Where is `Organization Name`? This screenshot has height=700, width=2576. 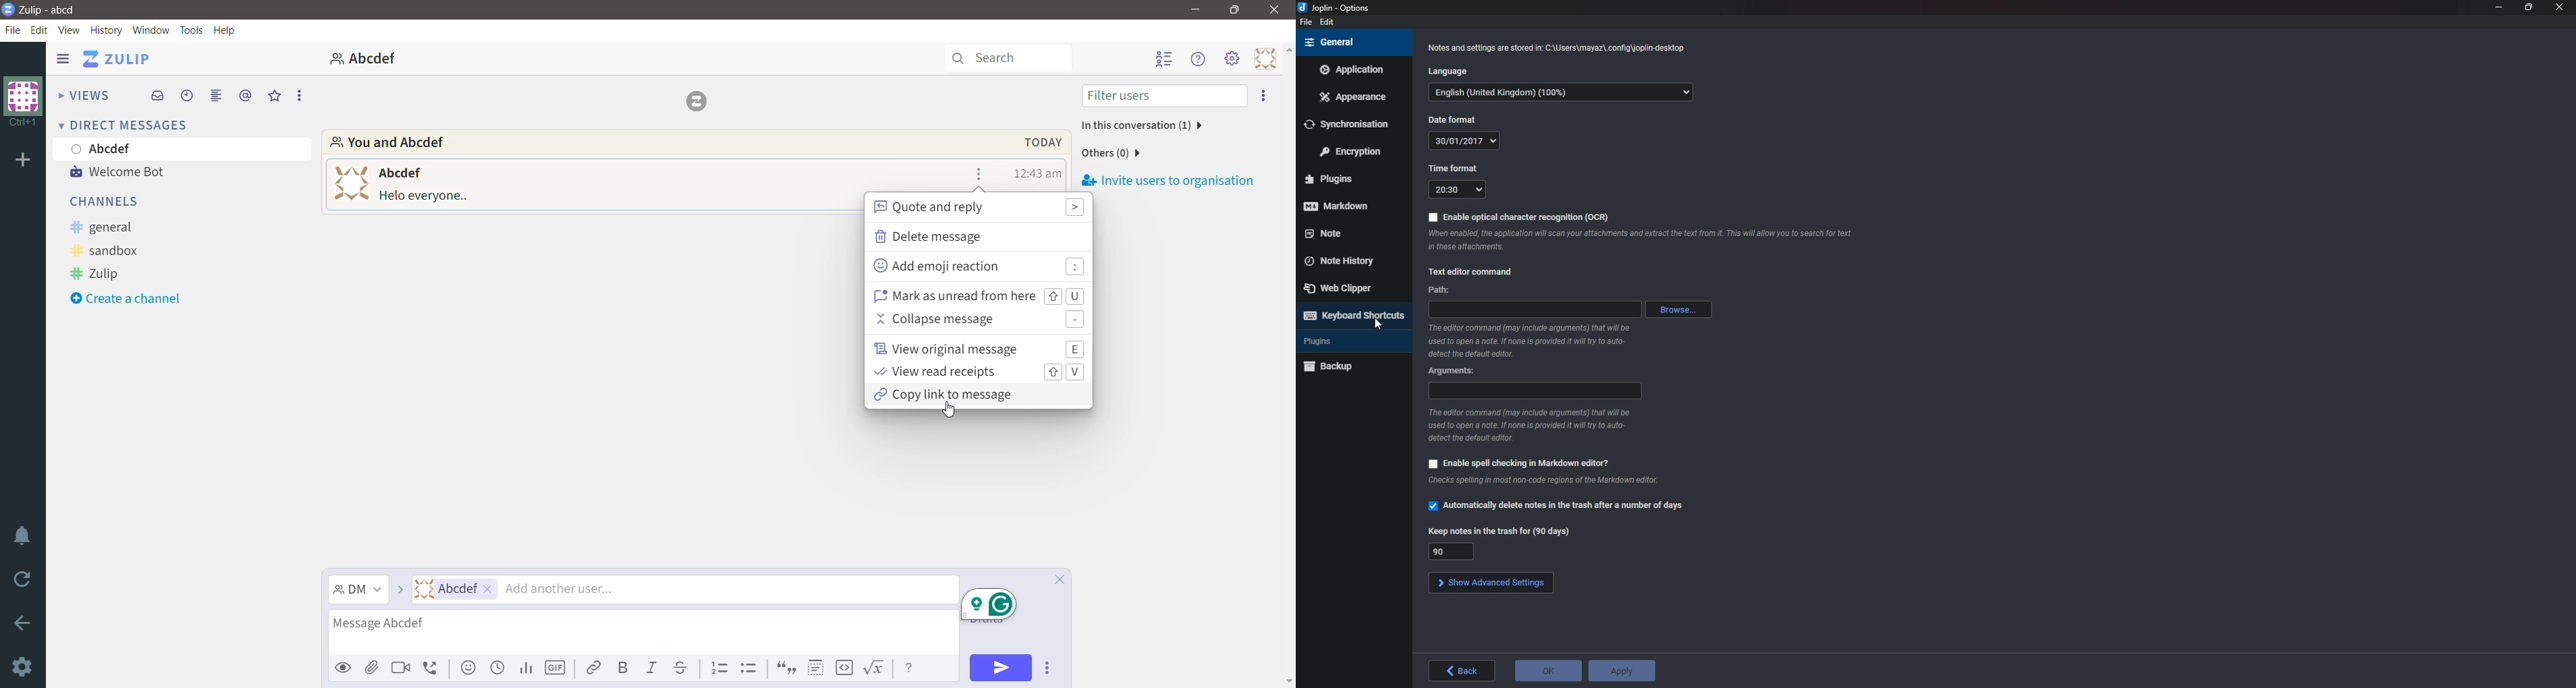
Organization Name is located at coordinates (24, 103).